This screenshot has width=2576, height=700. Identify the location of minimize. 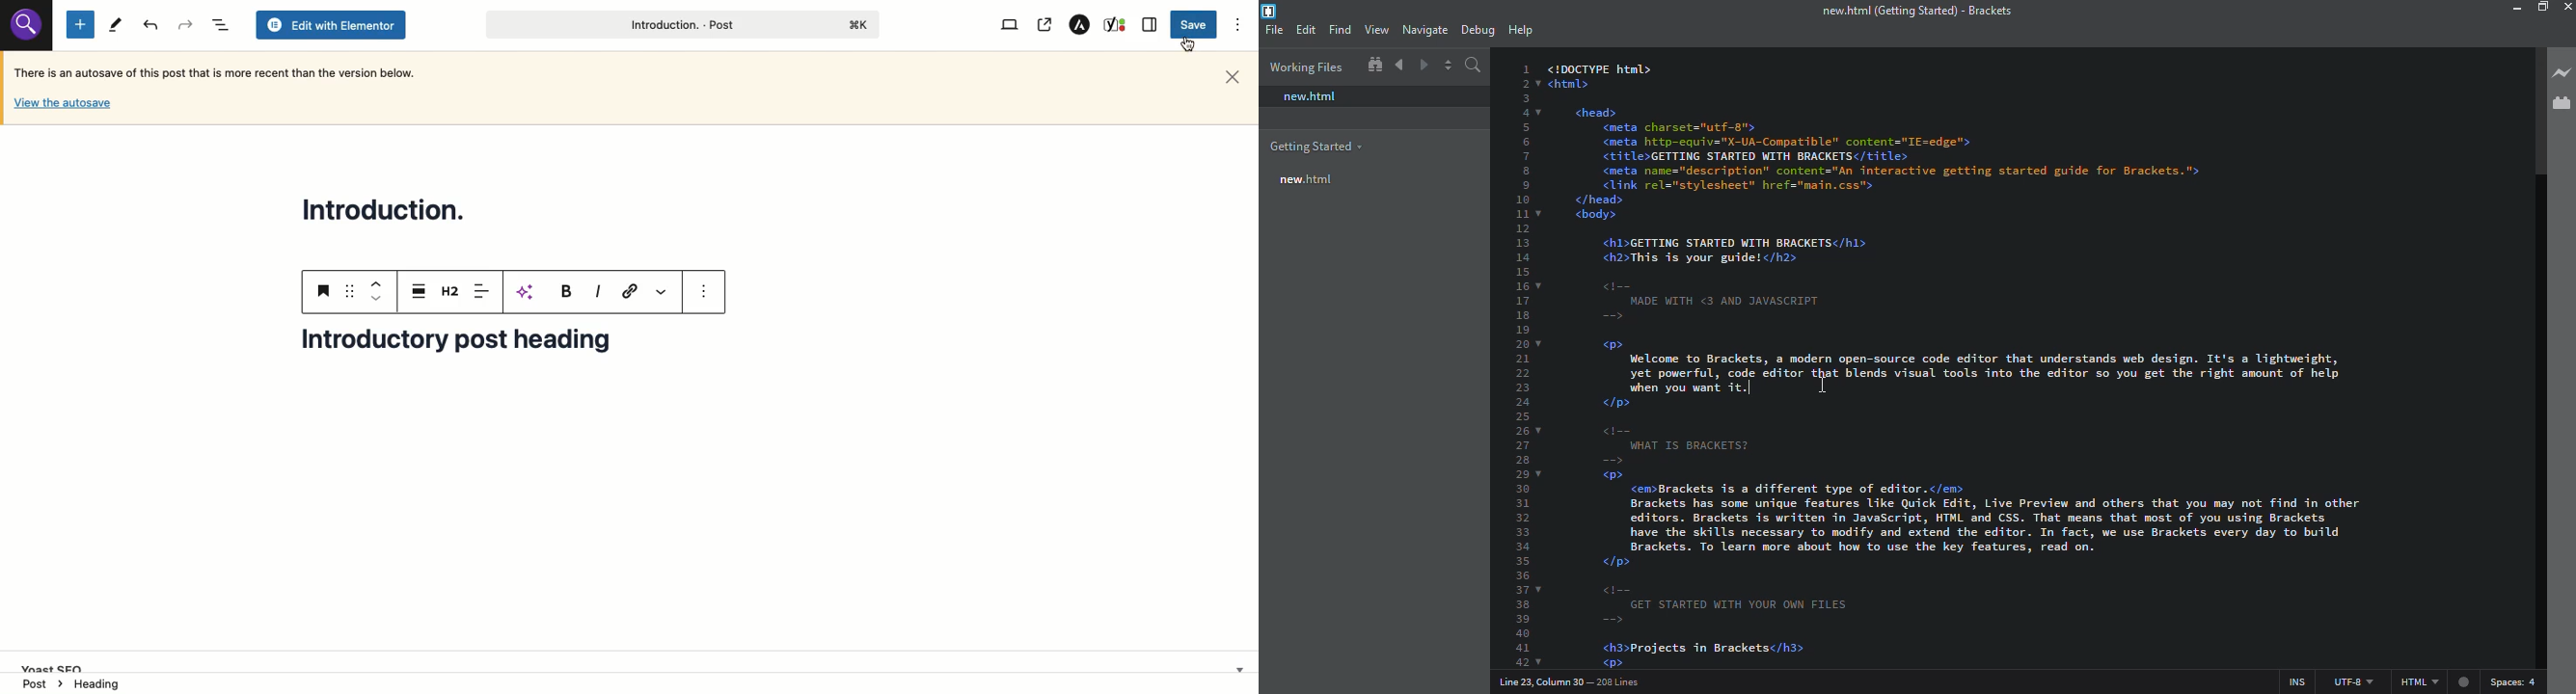
(2506, 8).